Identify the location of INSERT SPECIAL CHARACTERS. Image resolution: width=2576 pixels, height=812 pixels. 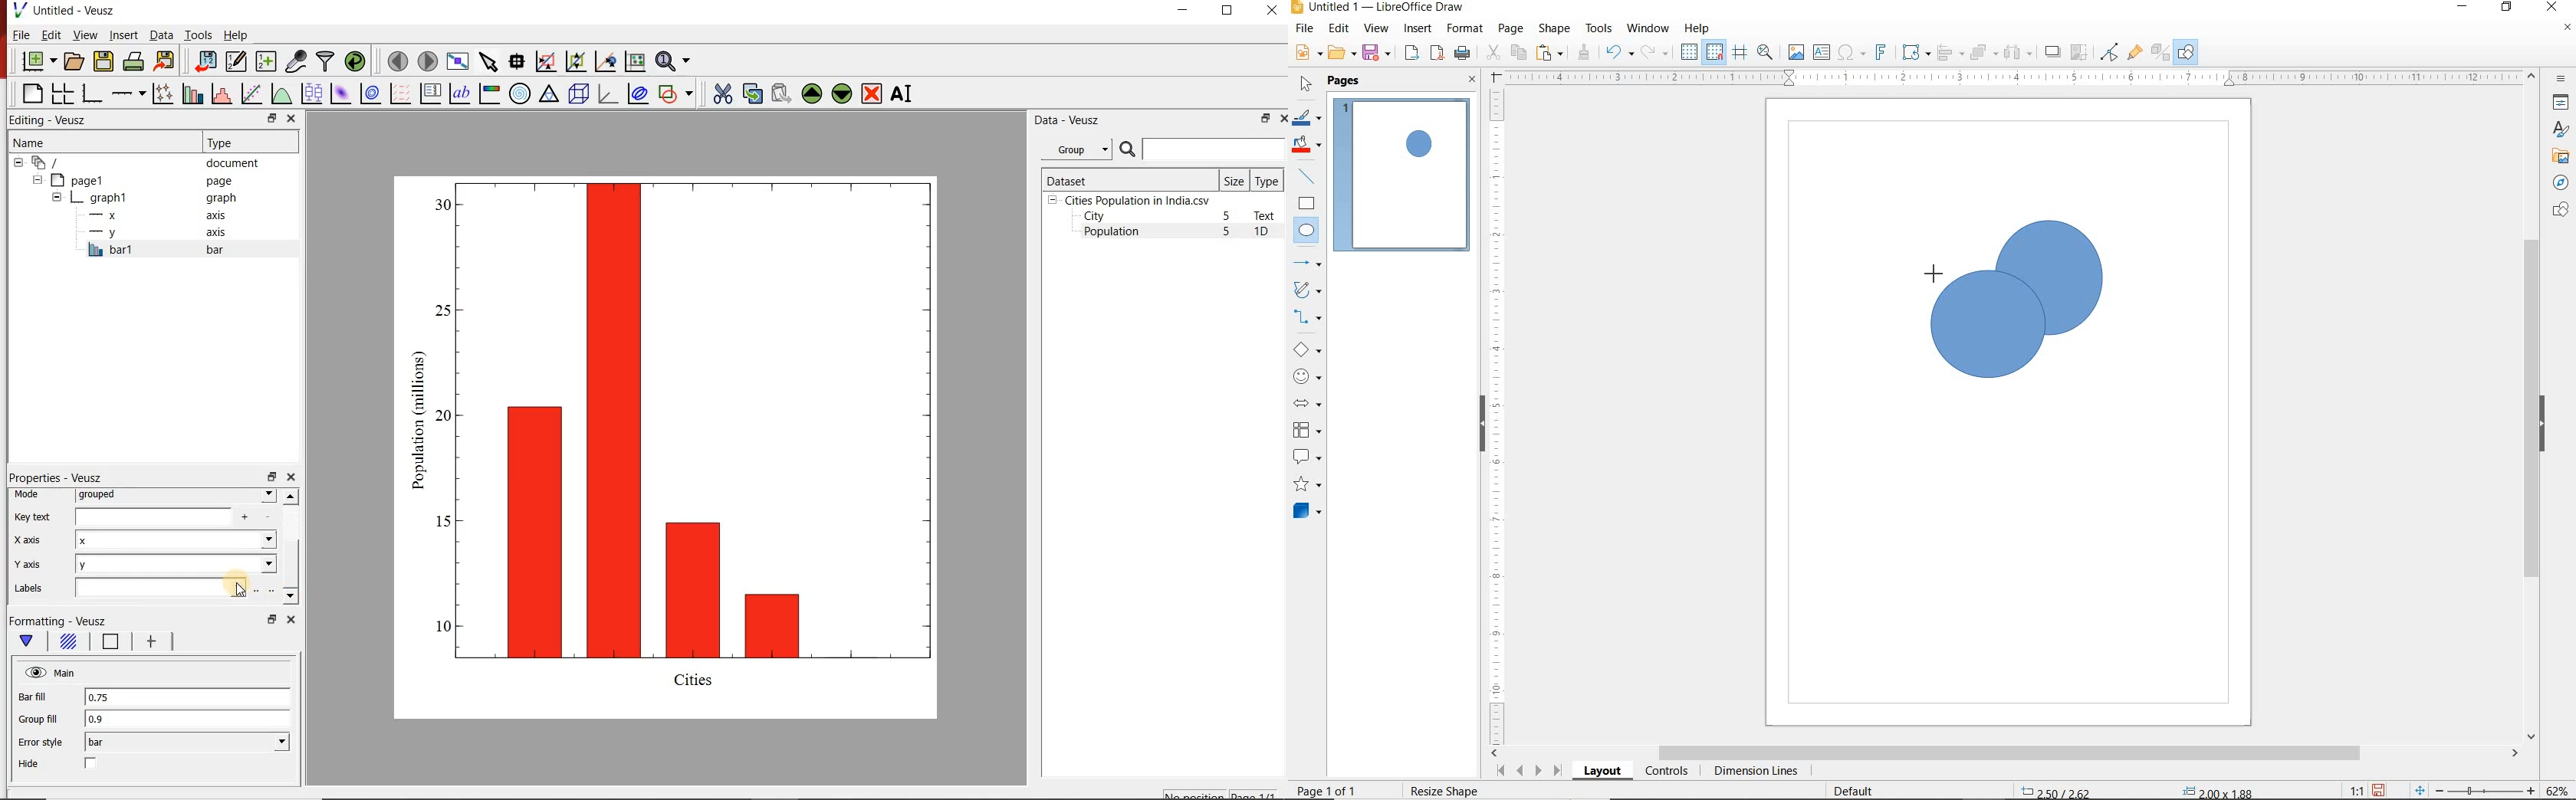
(1849, 54).